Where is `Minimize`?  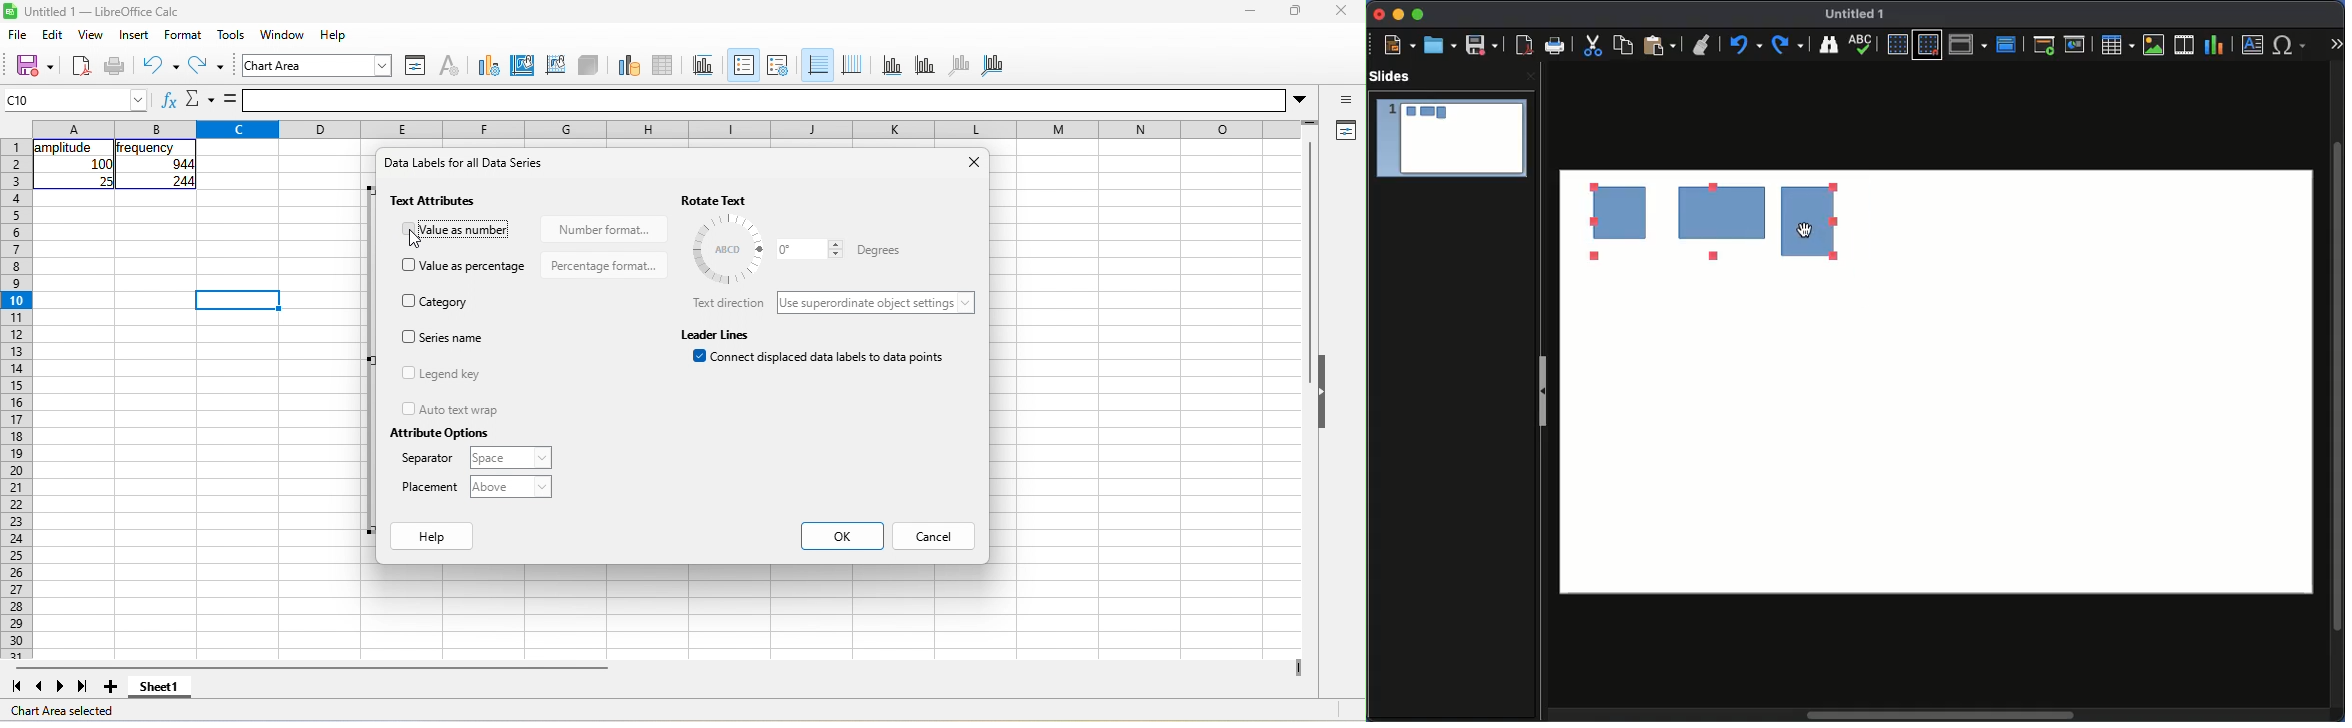
Minimize is located at coordinates (1397, 15).